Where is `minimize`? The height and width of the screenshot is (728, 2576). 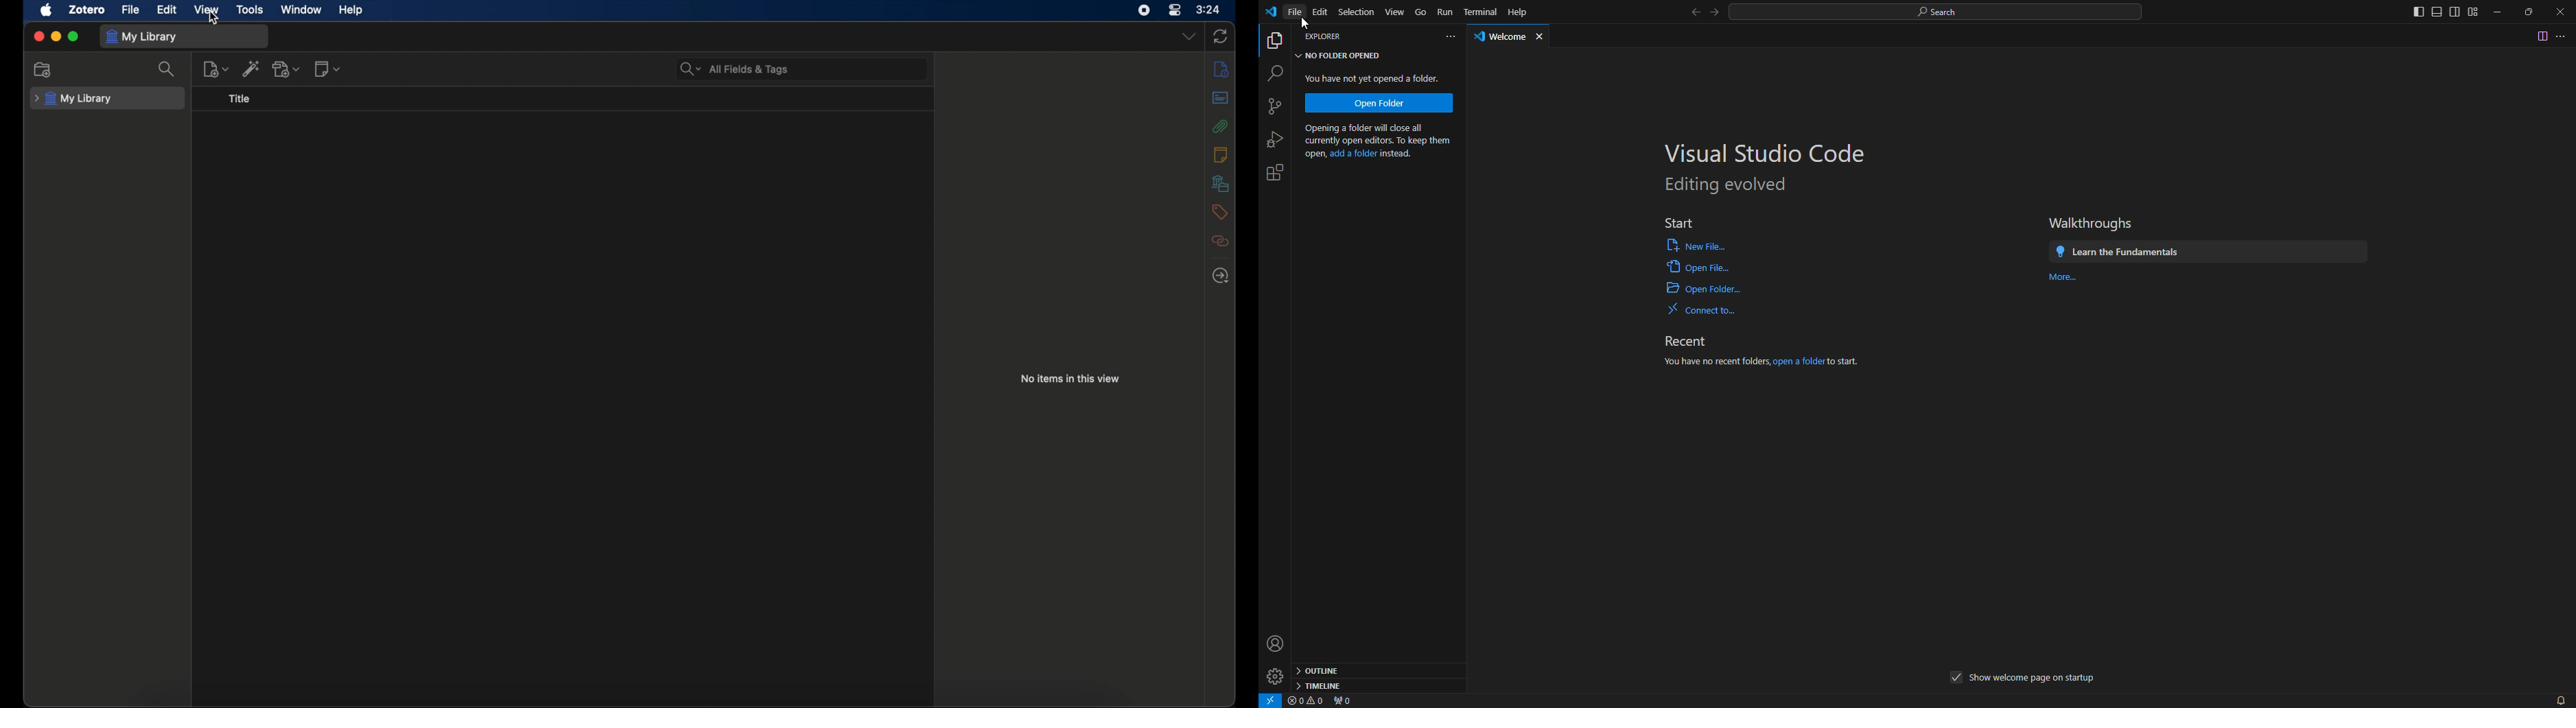
minimize is located at coordinates (56, 37).